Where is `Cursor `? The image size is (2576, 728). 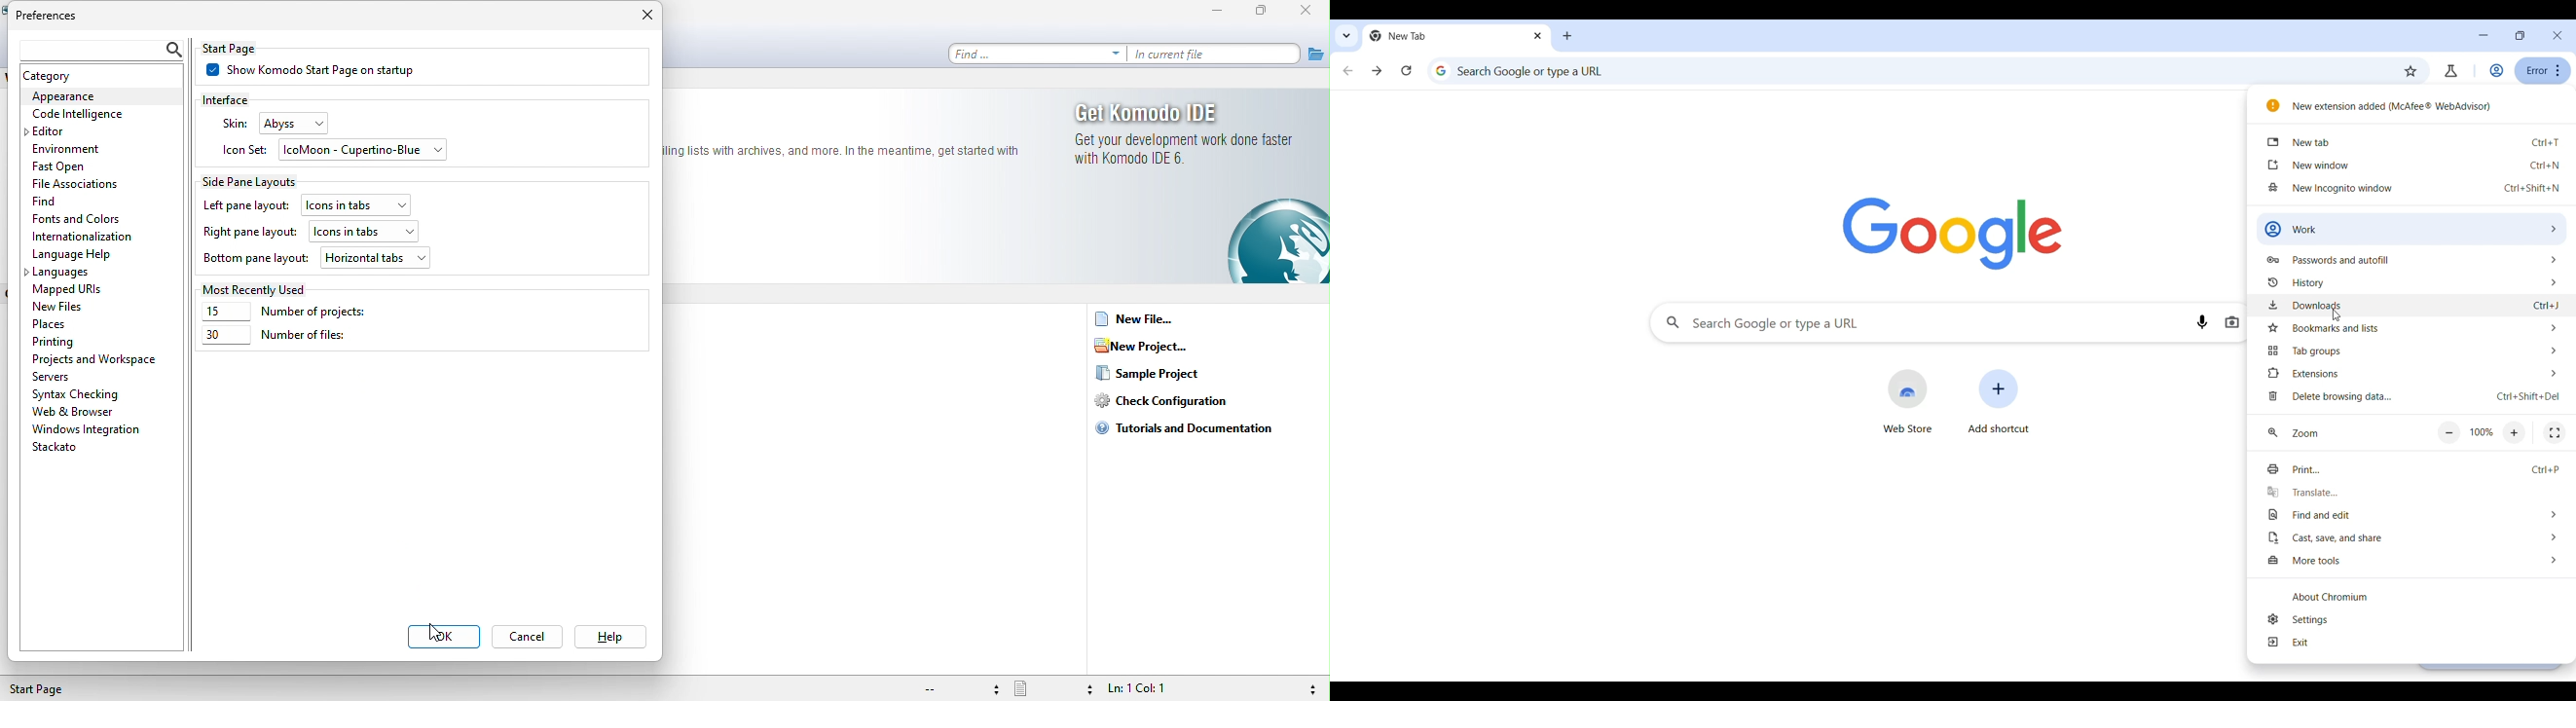
Cursor  is located at coordinates (2337, 315).